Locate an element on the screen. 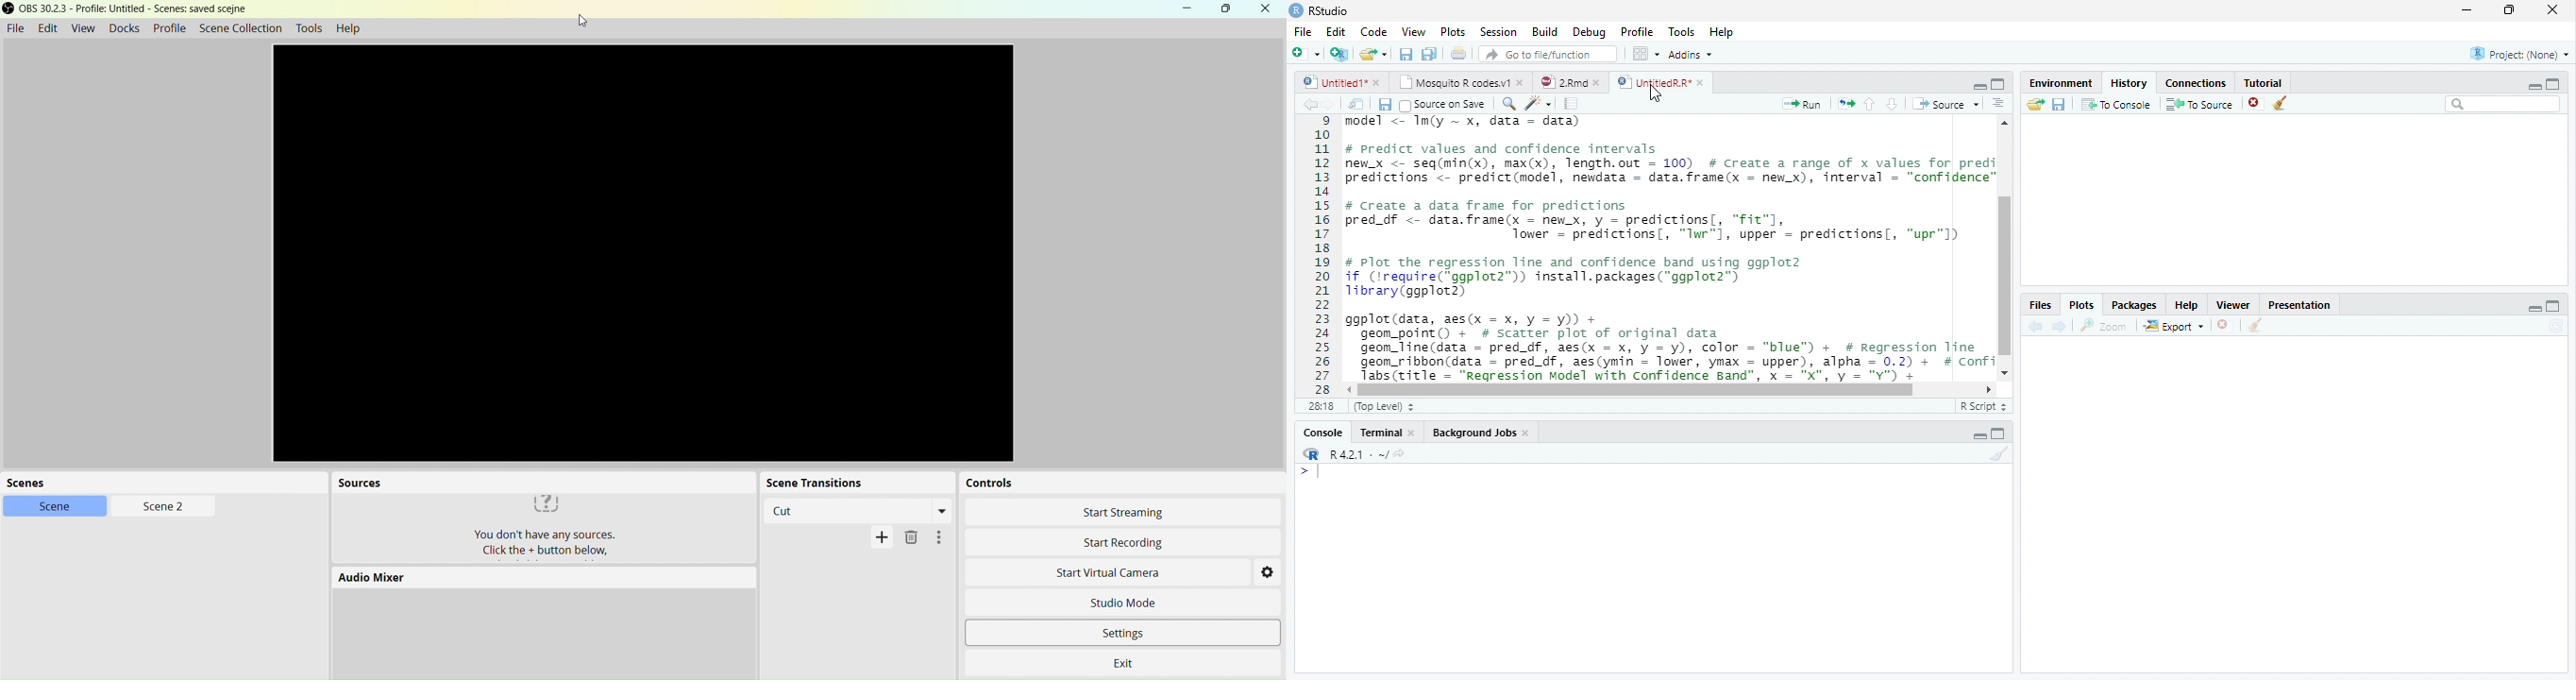 The height and width of the screenshot is (700, 2576). Tutorial is located at coordinates (2264, 83).